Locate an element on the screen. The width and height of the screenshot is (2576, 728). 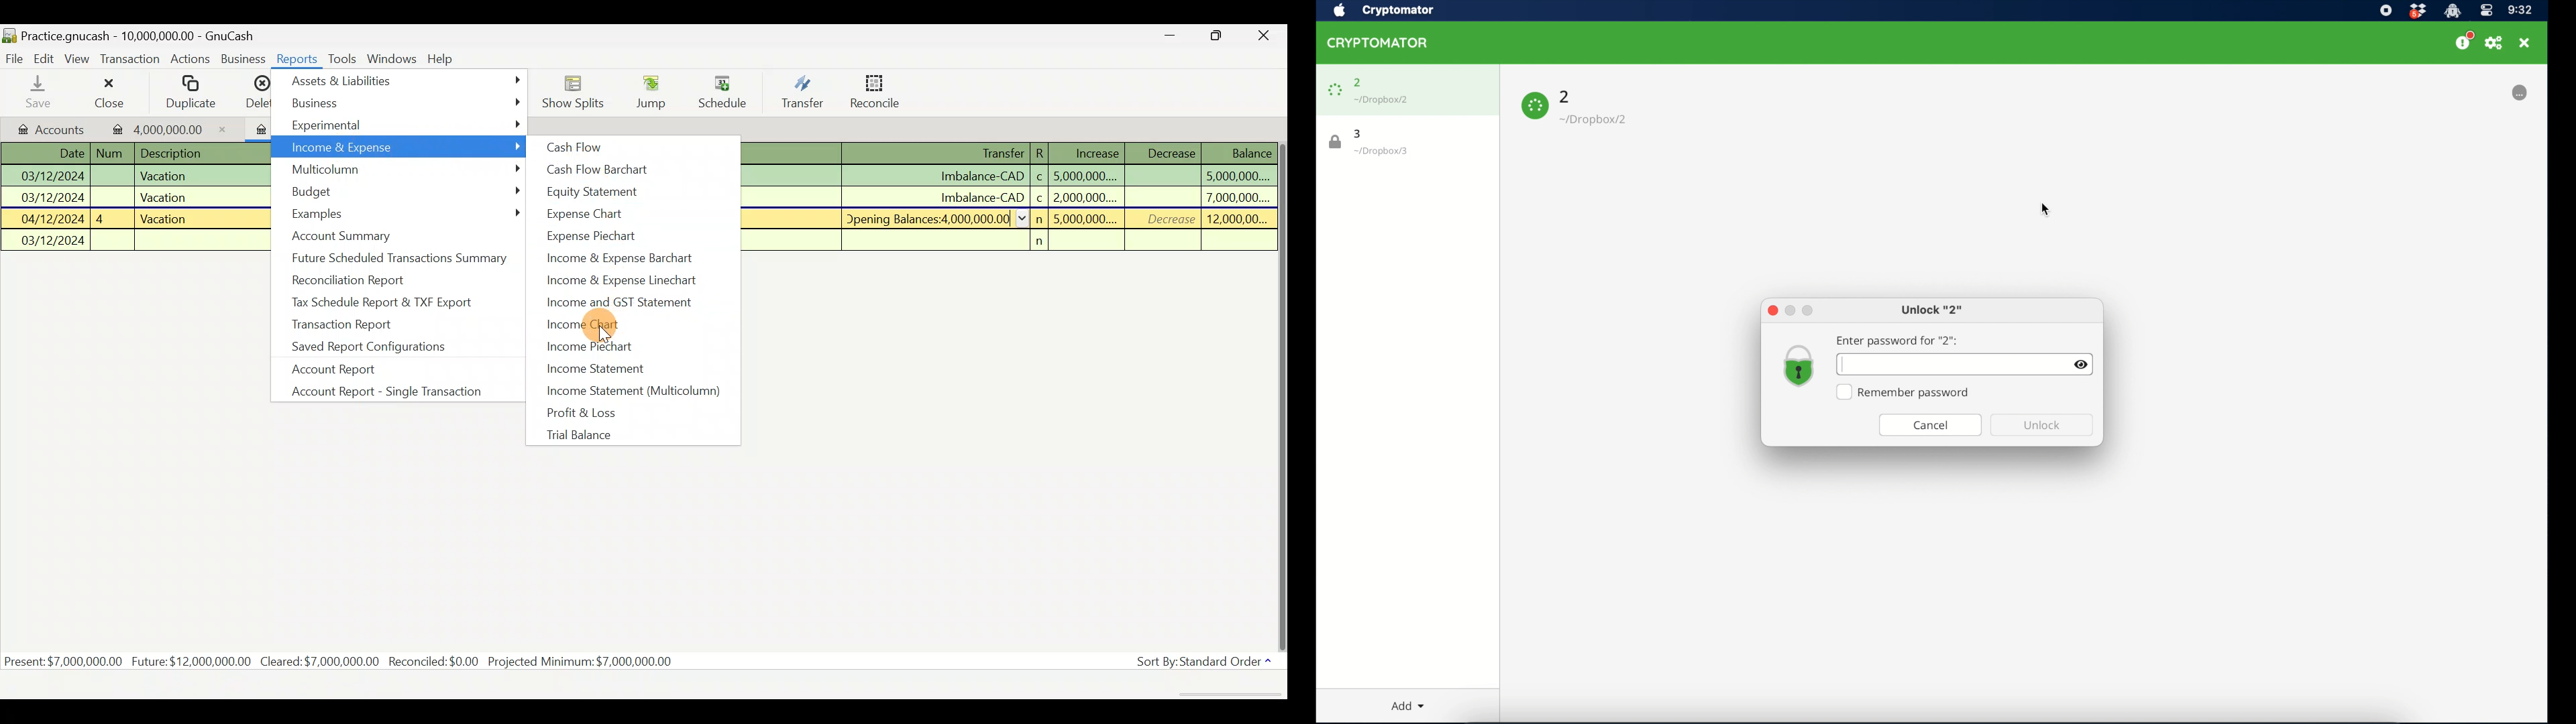
4 is located at coordinates (101, 219).